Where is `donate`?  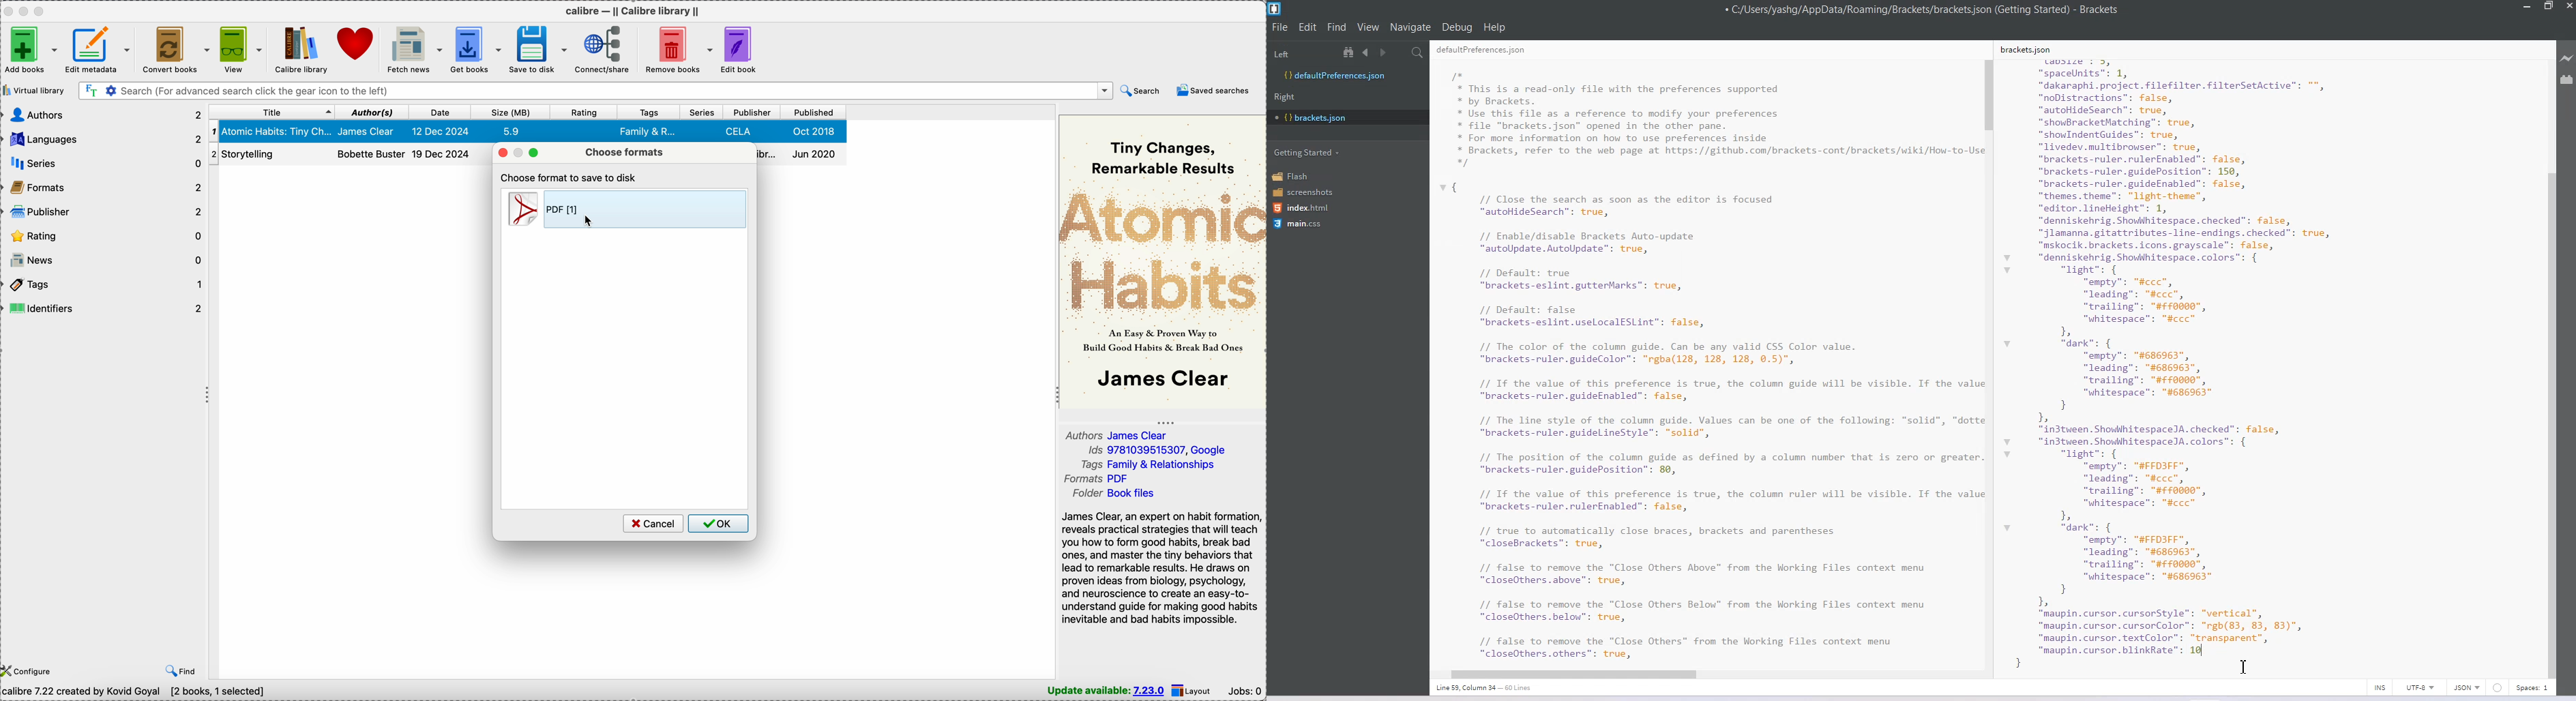
donate is located at coordinates (356, 43).